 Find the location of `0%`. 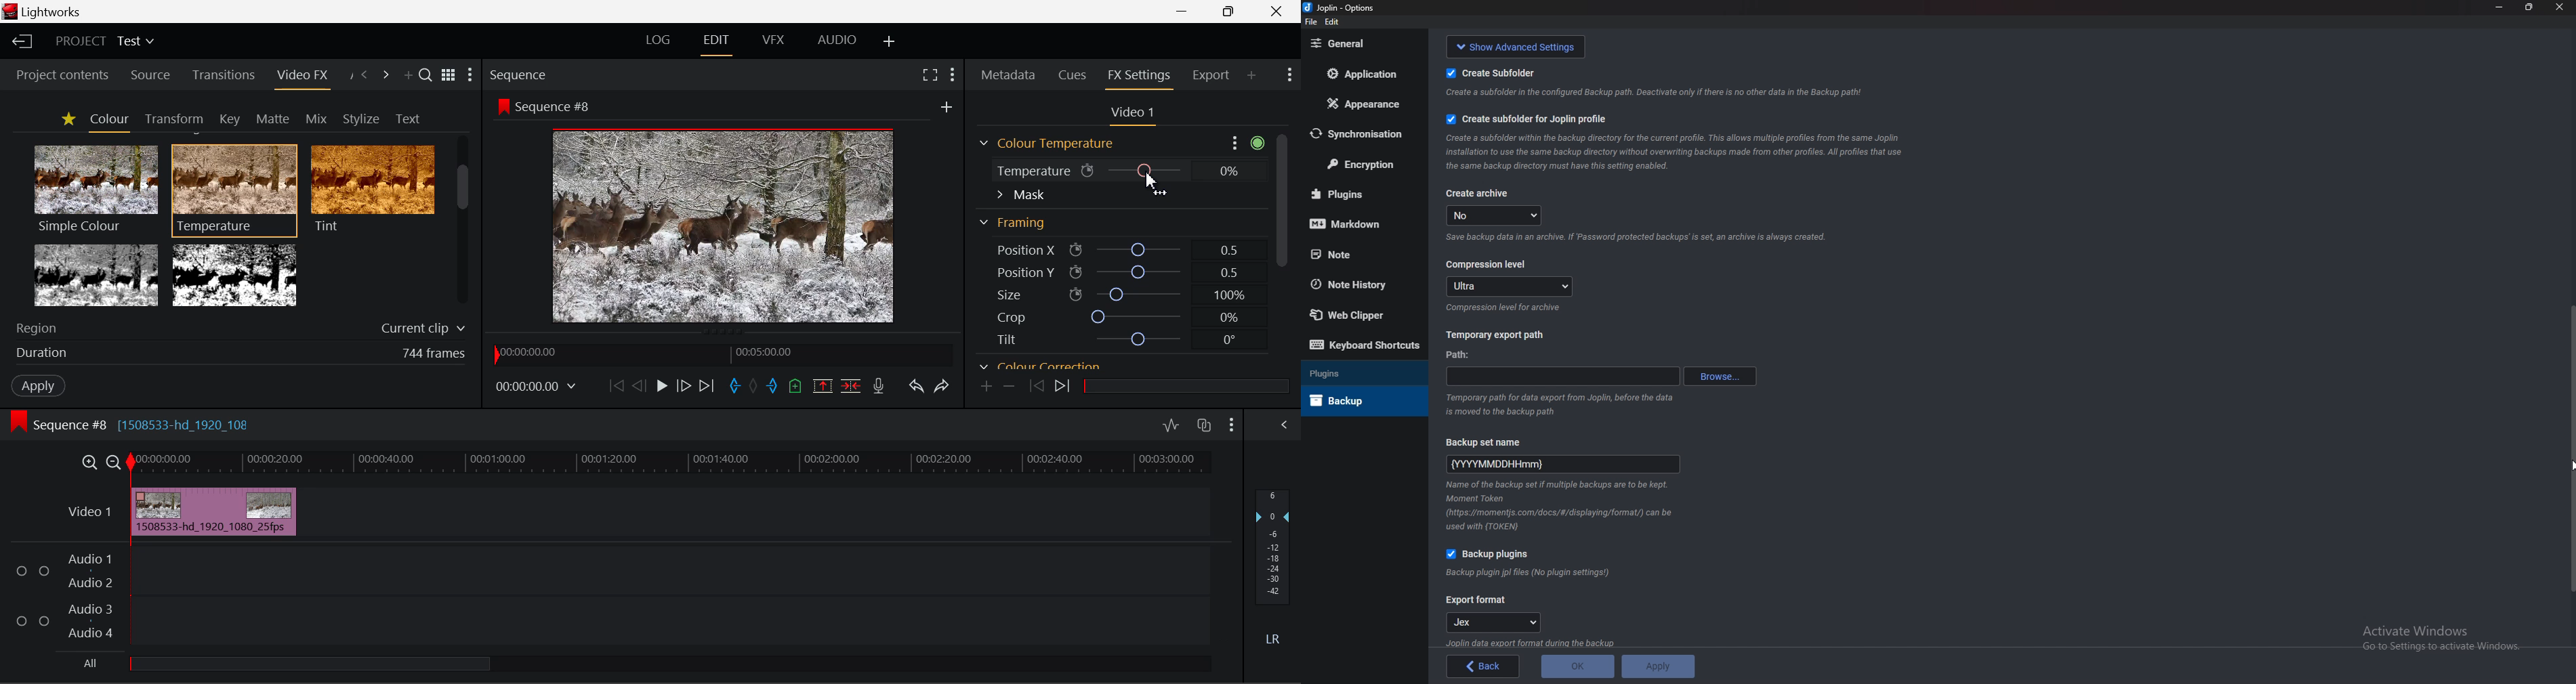

0% is located at coordinates (1228, 318).